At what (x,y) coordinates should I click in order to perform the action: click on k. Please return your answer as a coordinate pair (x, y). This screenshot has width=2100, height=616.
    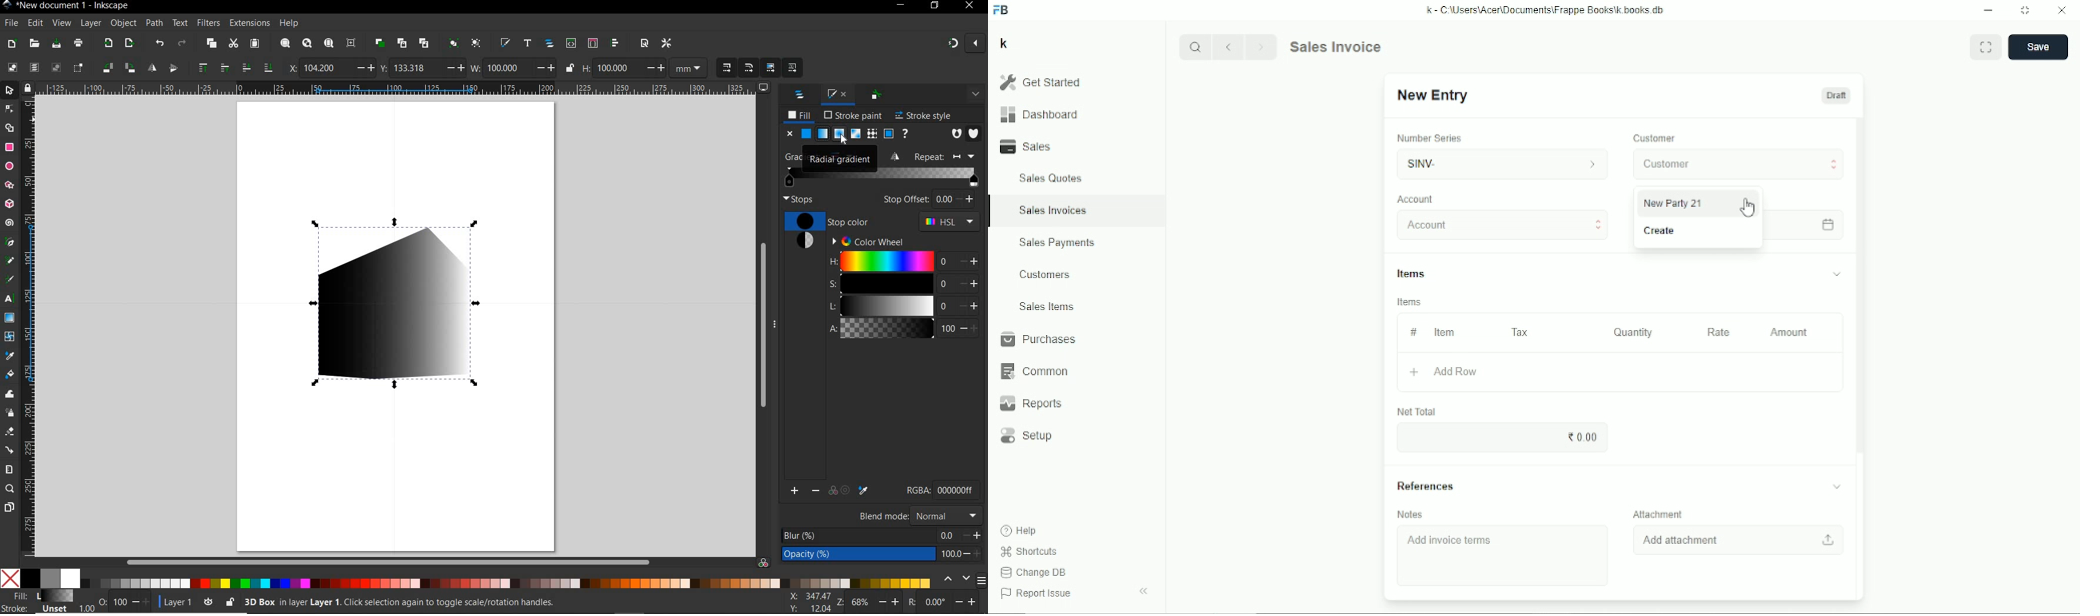
    Looking at the image, I should click on (1003, 43).